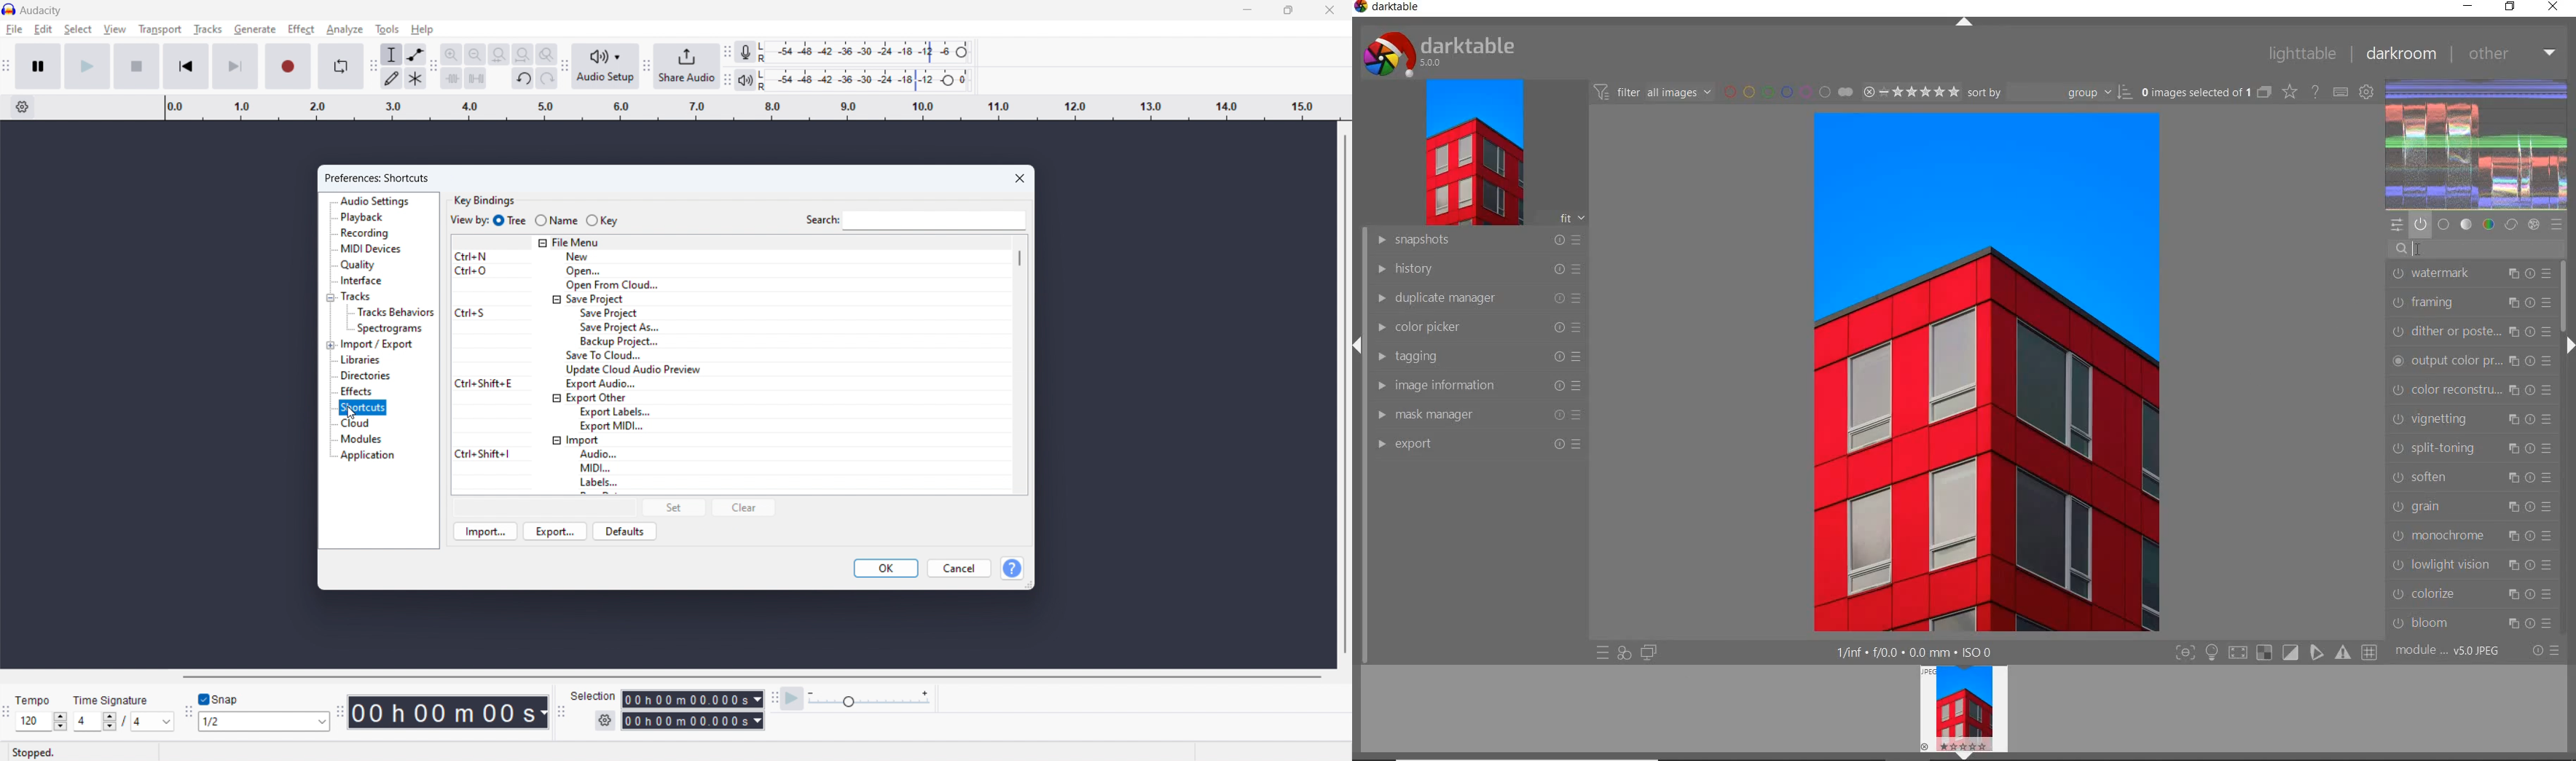 This screenshot has width=2576, height=784. What do you see at coordinates (674, 508) in the screenshot?
I see `set` at bounding box center [674, 508].